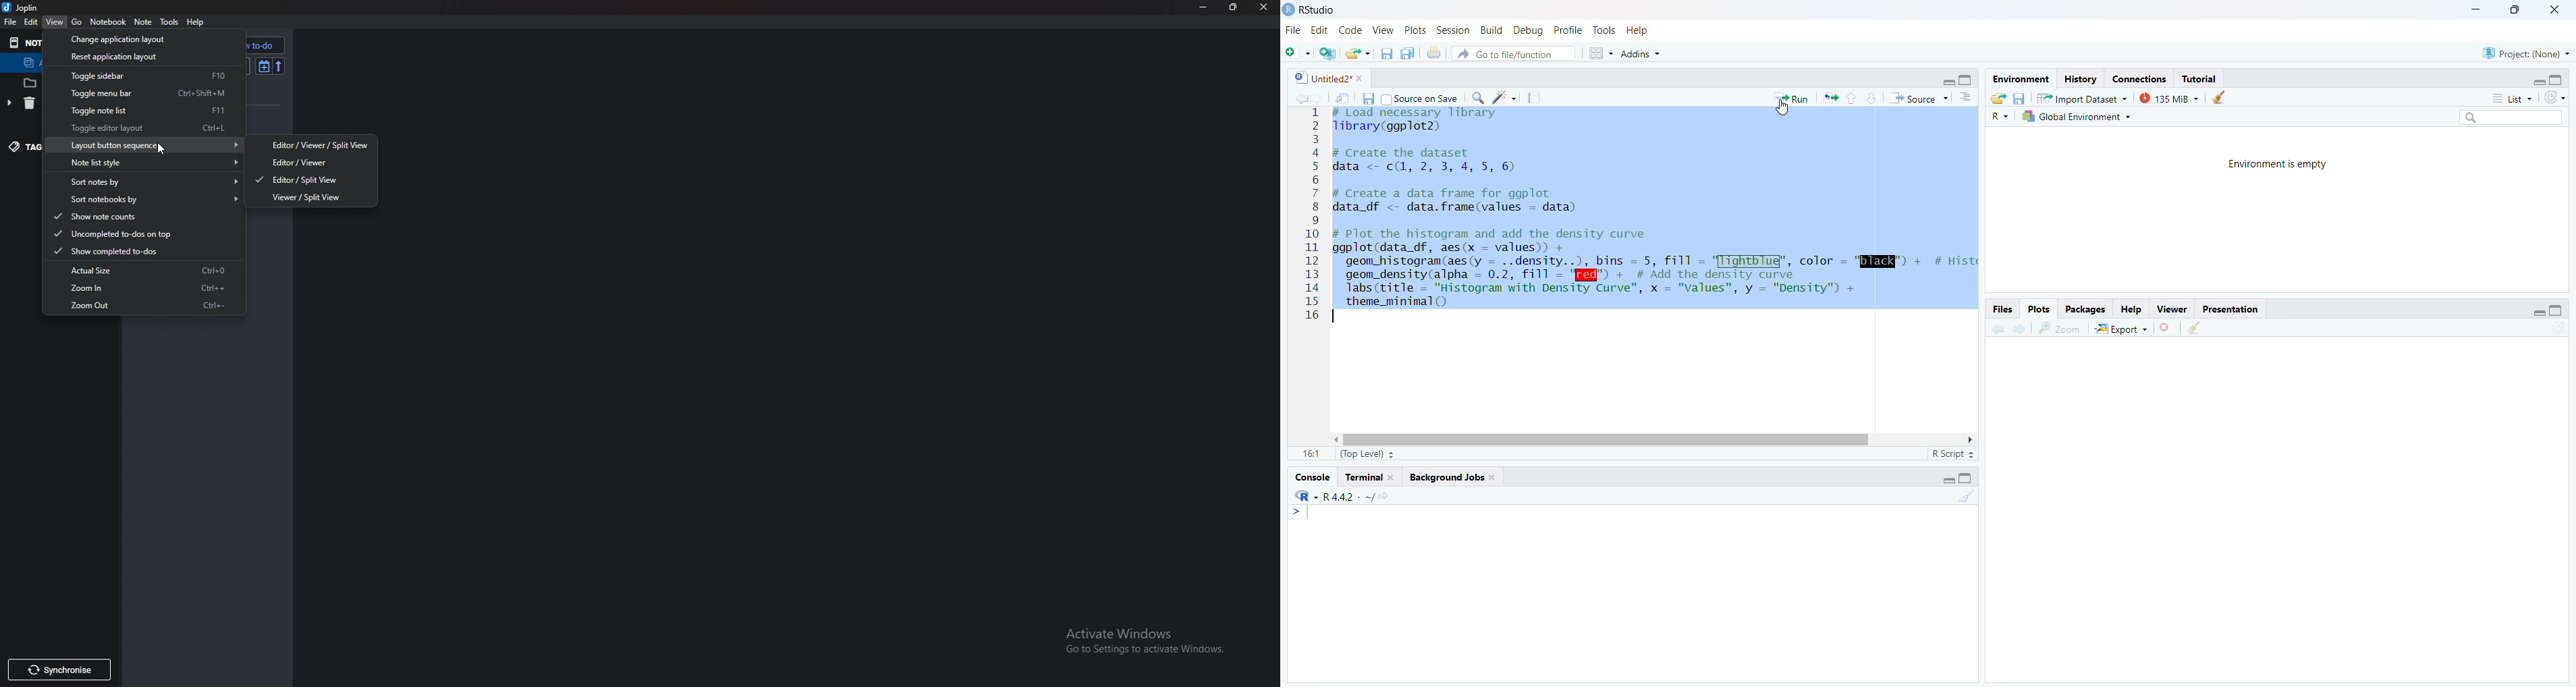 This screenshot has width=2576, height=700. What do you see at coordinates (1311, 213) in the screenshot?
I see `line number` at bounding box center [1311, 213].